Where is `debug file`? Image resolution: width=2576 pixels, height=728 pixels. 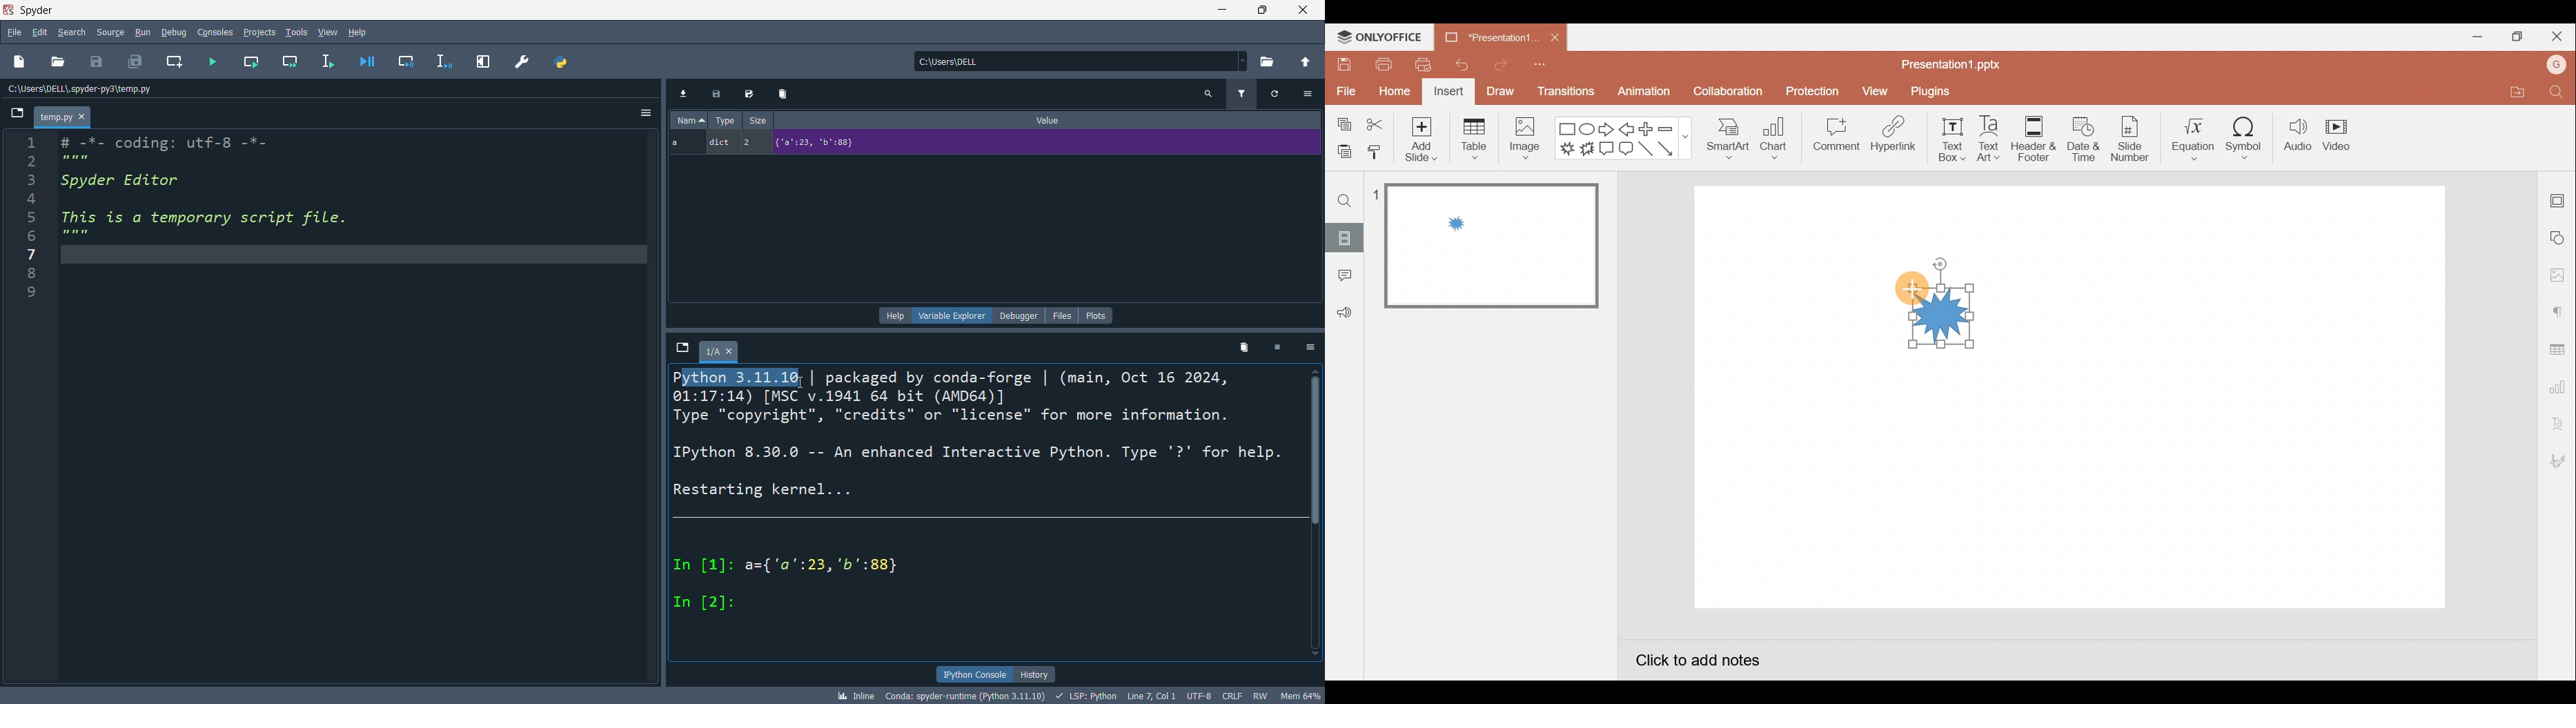 debug file is located at coordinates (372, 60).